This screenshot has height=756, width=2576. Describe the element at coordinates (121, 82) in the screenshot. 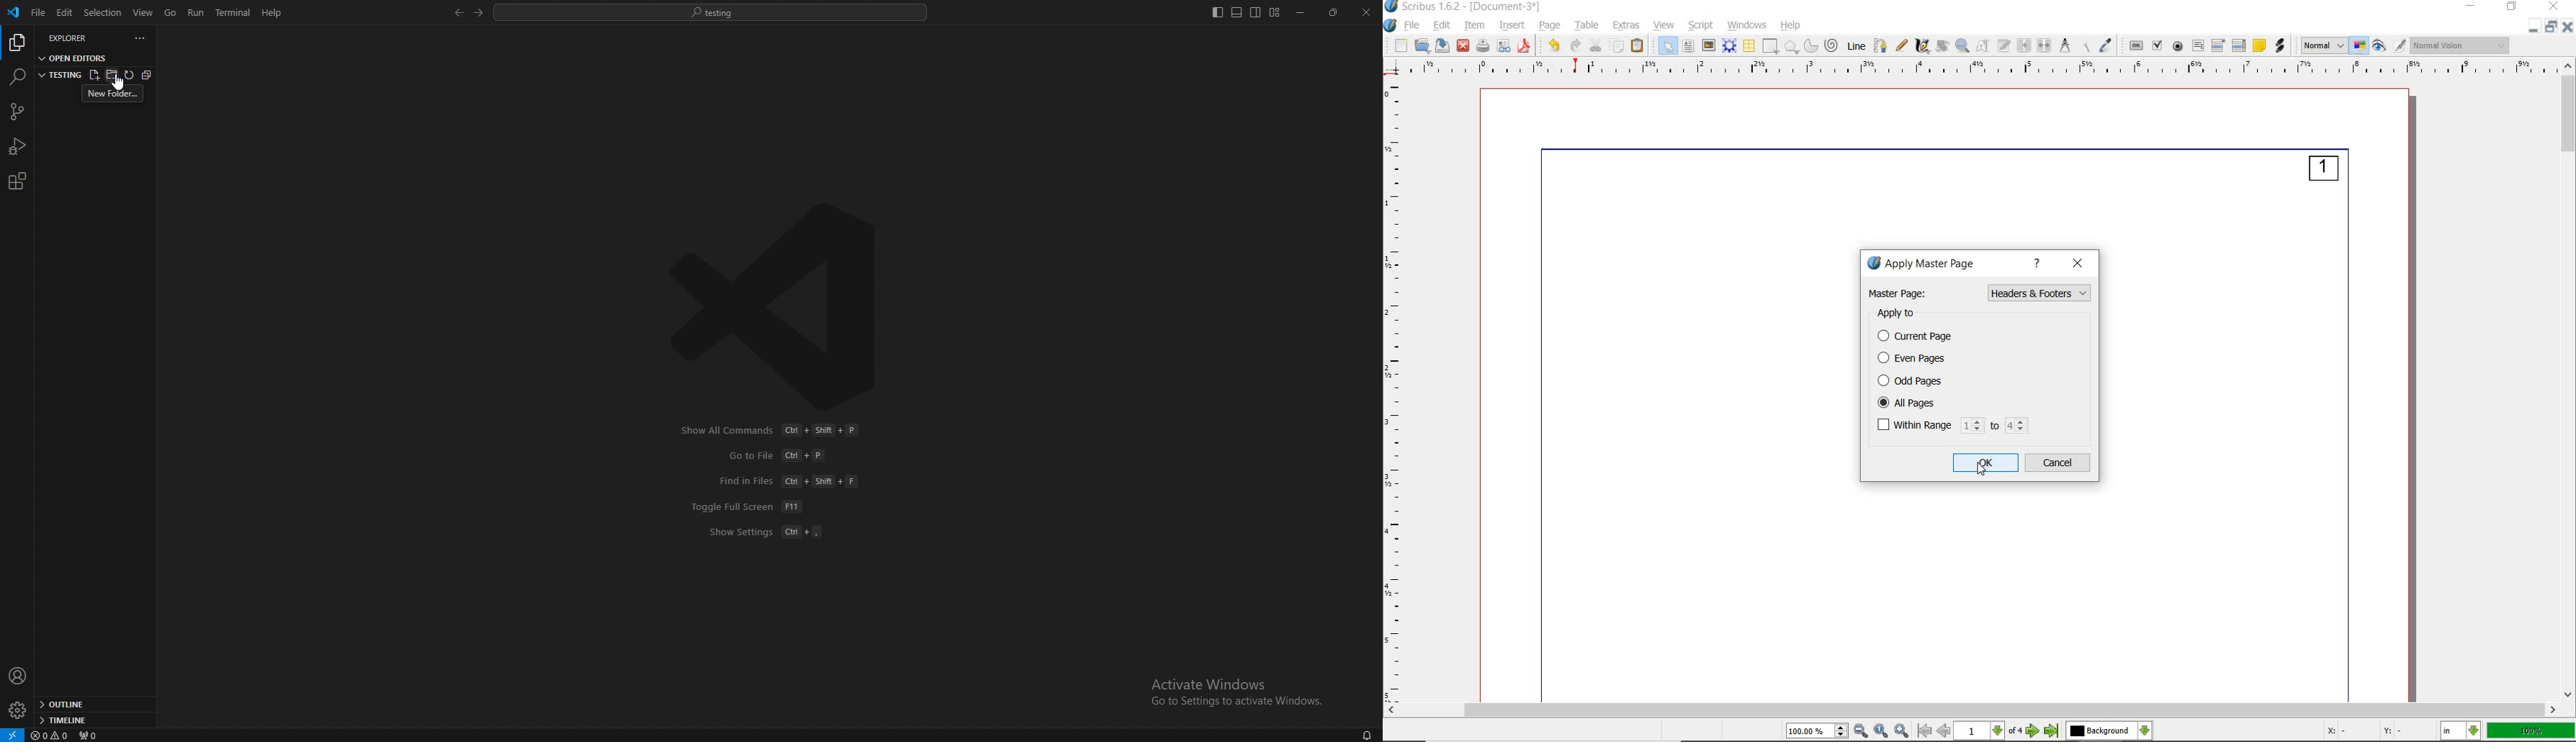

I see `cursor` at that location.